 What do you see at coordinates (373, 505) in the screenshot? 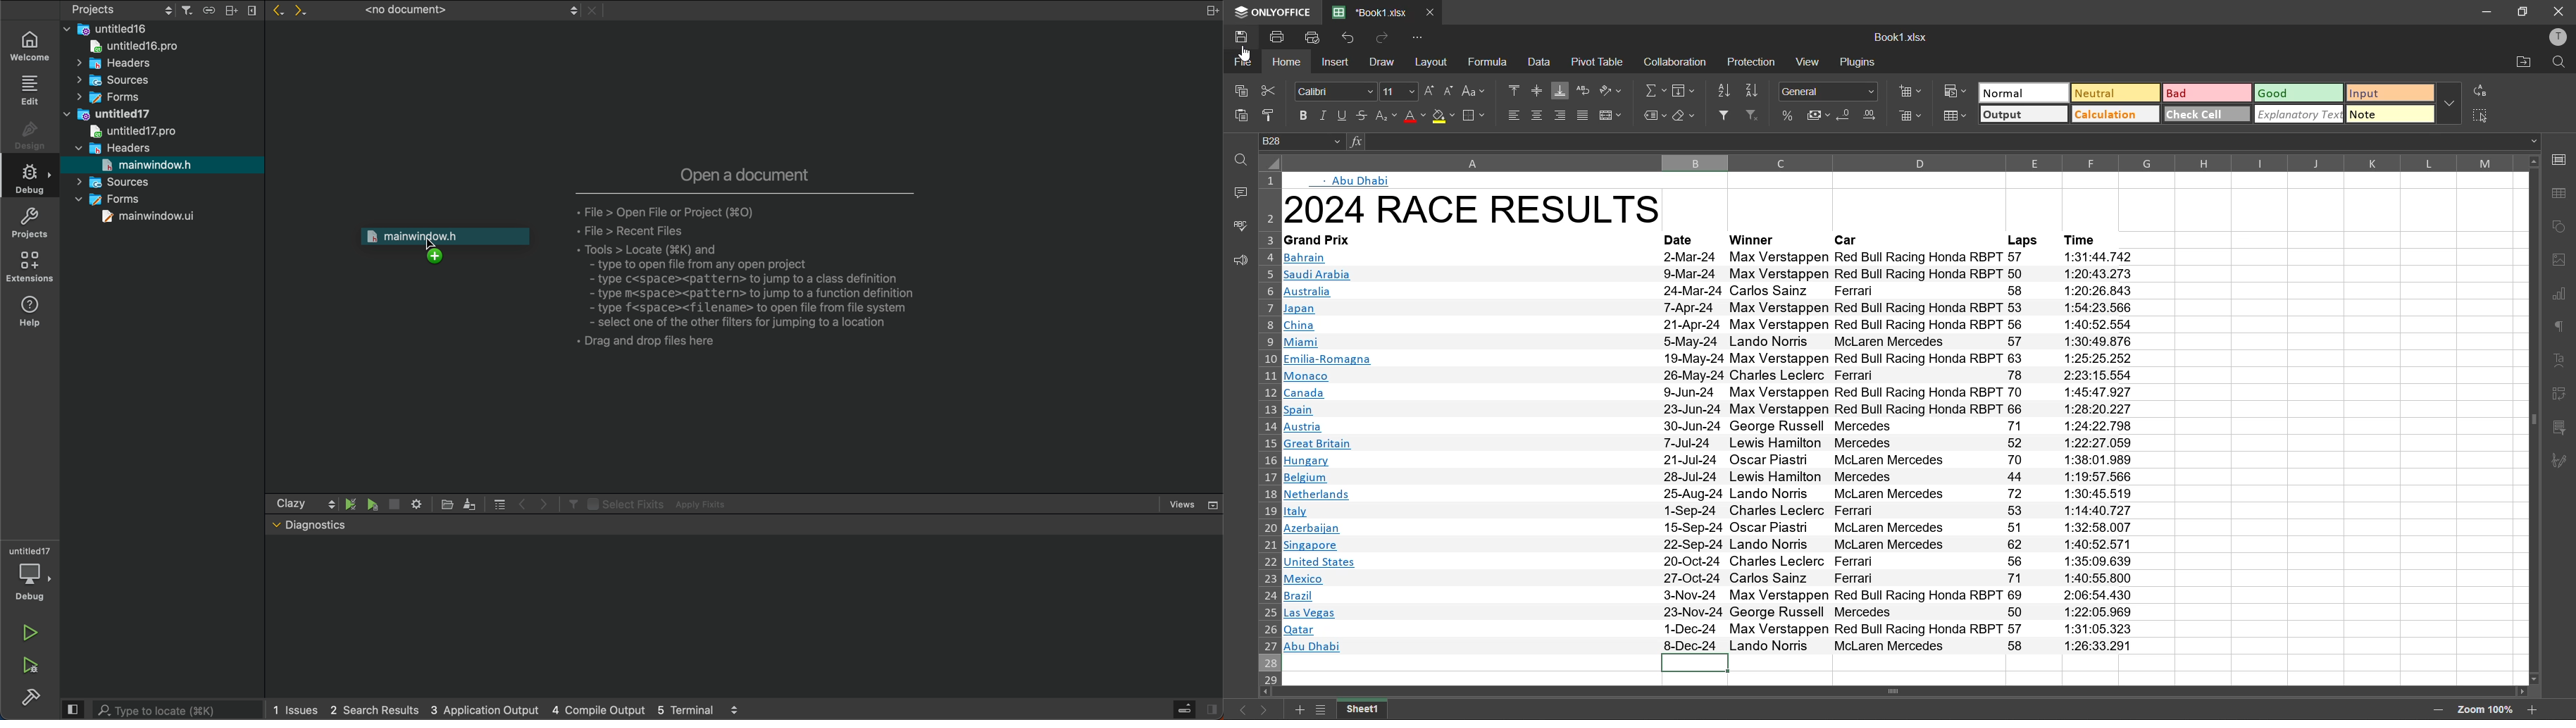
I see `resume` at bounding box center [373, 505].